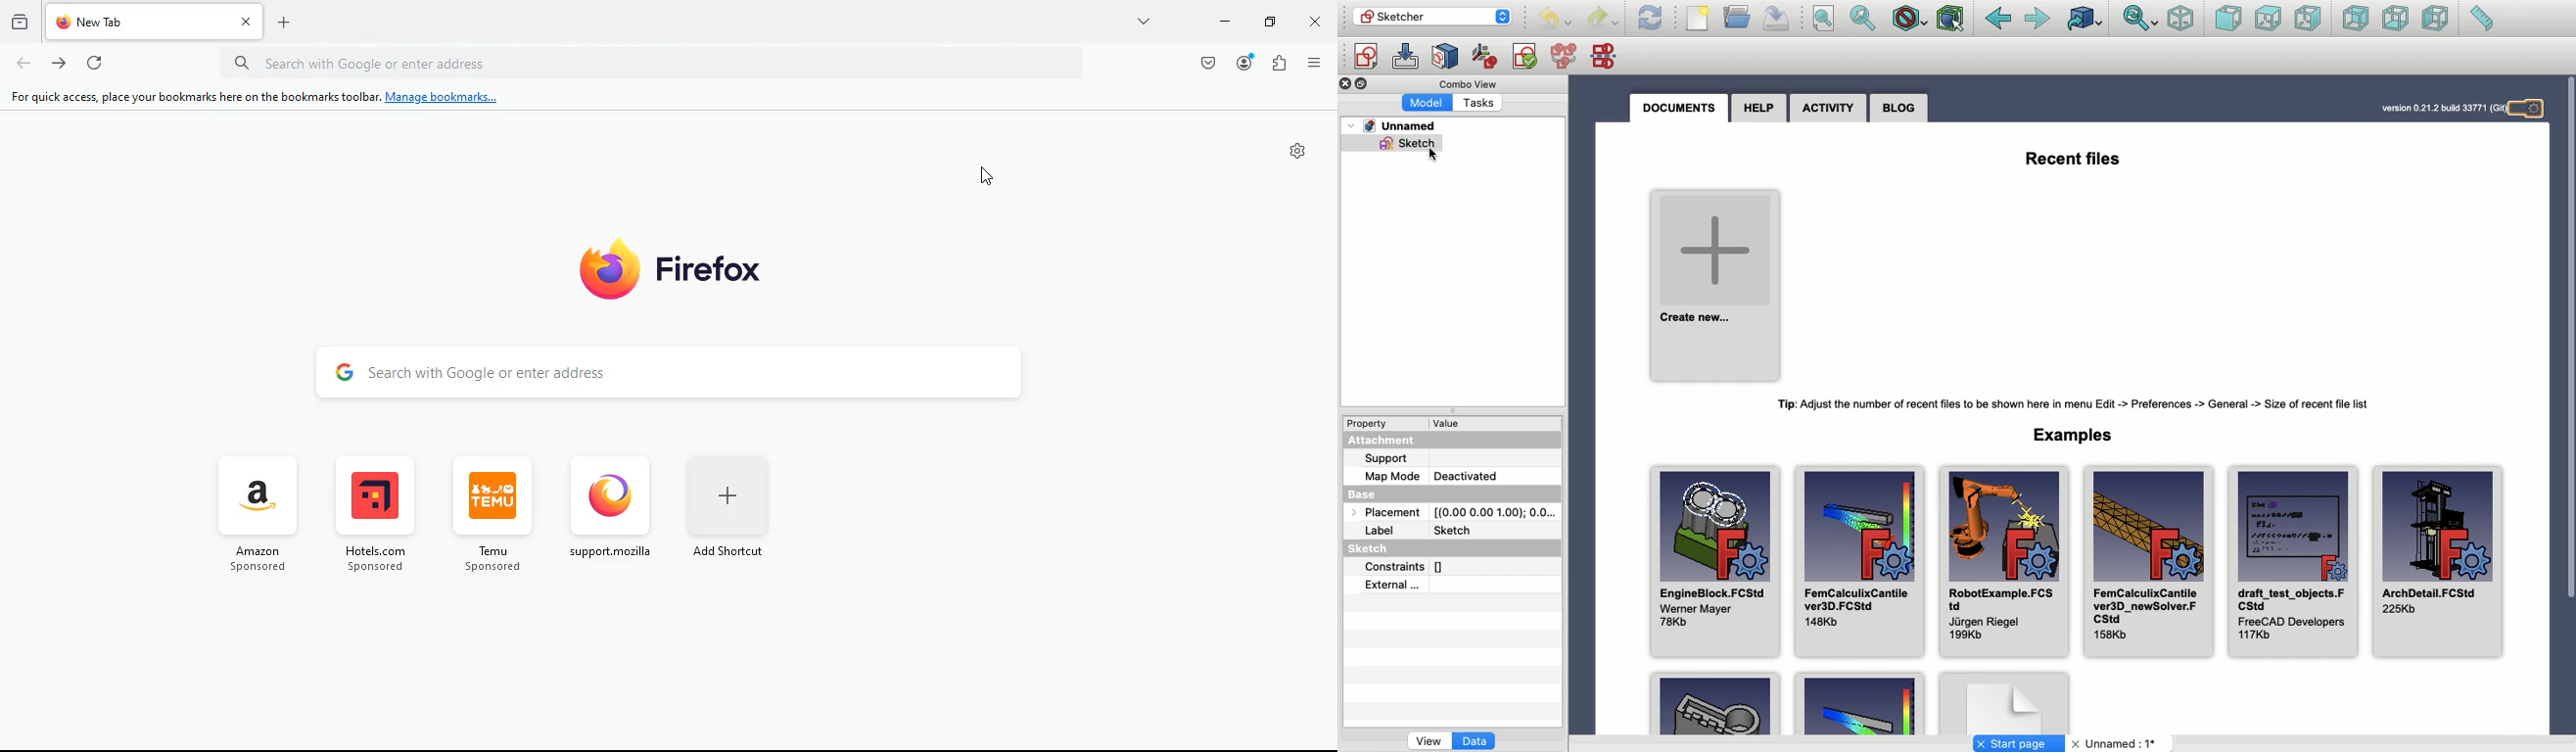  Describe the element at coordinates (1506, 13) in the screenshot. I see `Up arrow` at that location.